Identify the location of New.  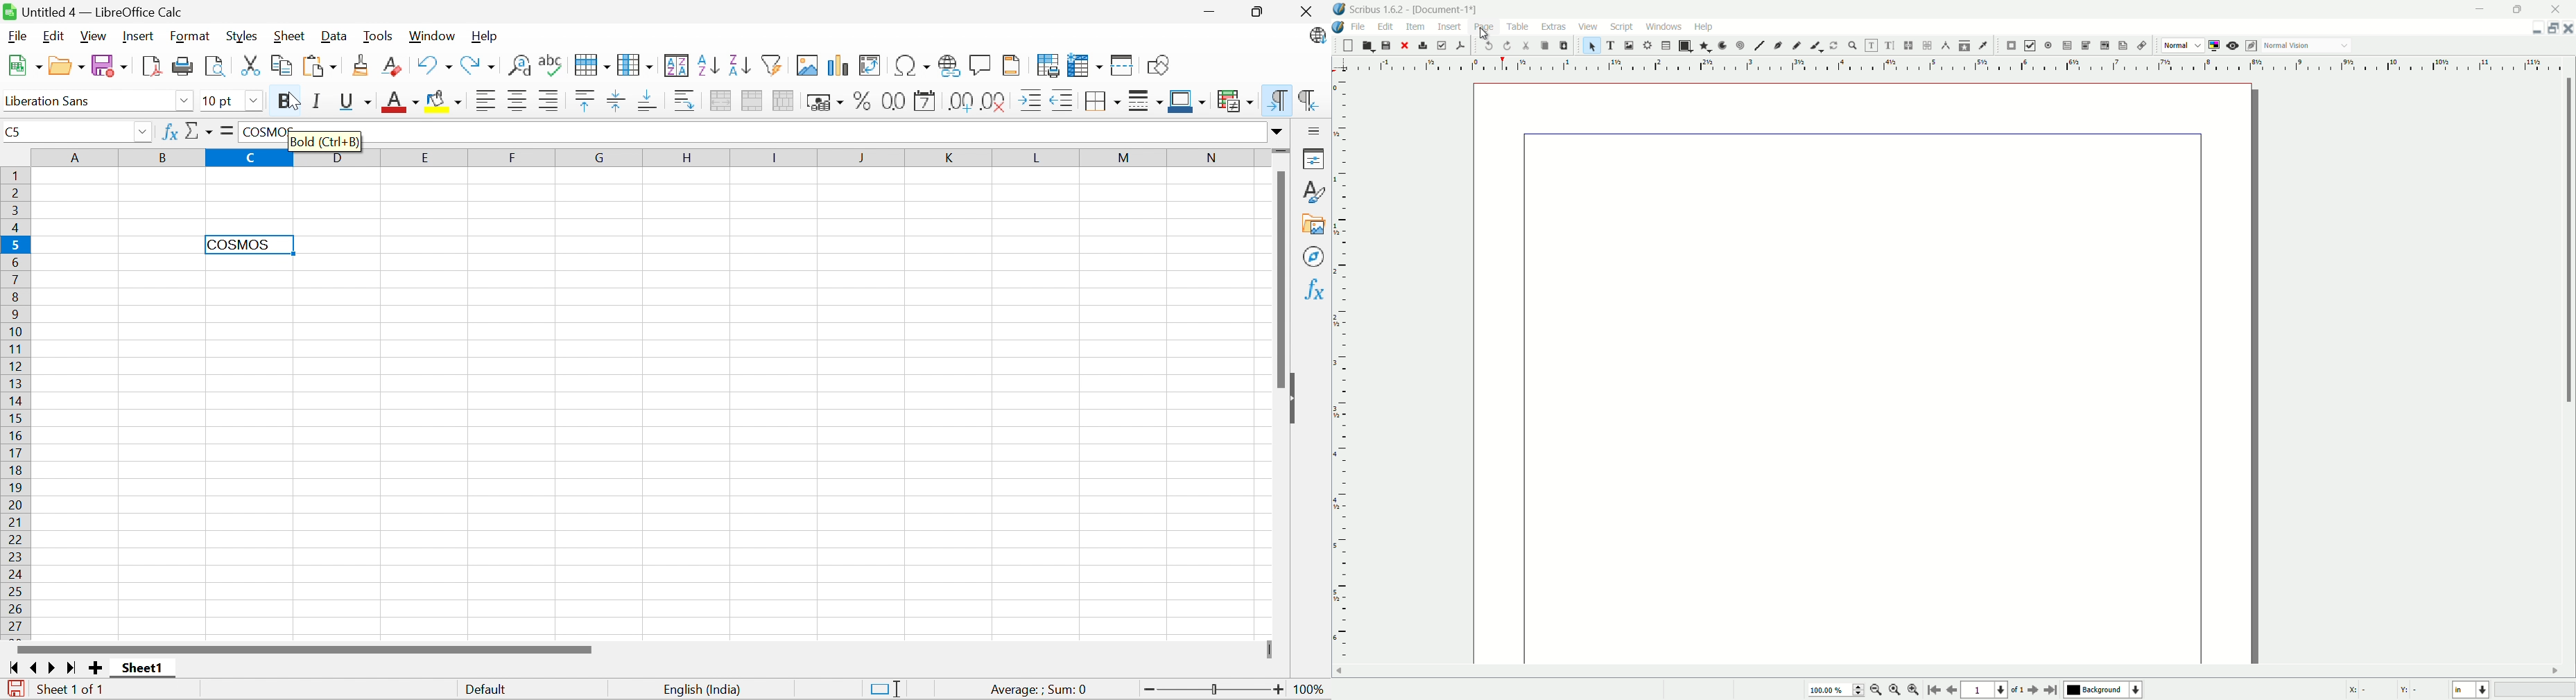
(21, 64).